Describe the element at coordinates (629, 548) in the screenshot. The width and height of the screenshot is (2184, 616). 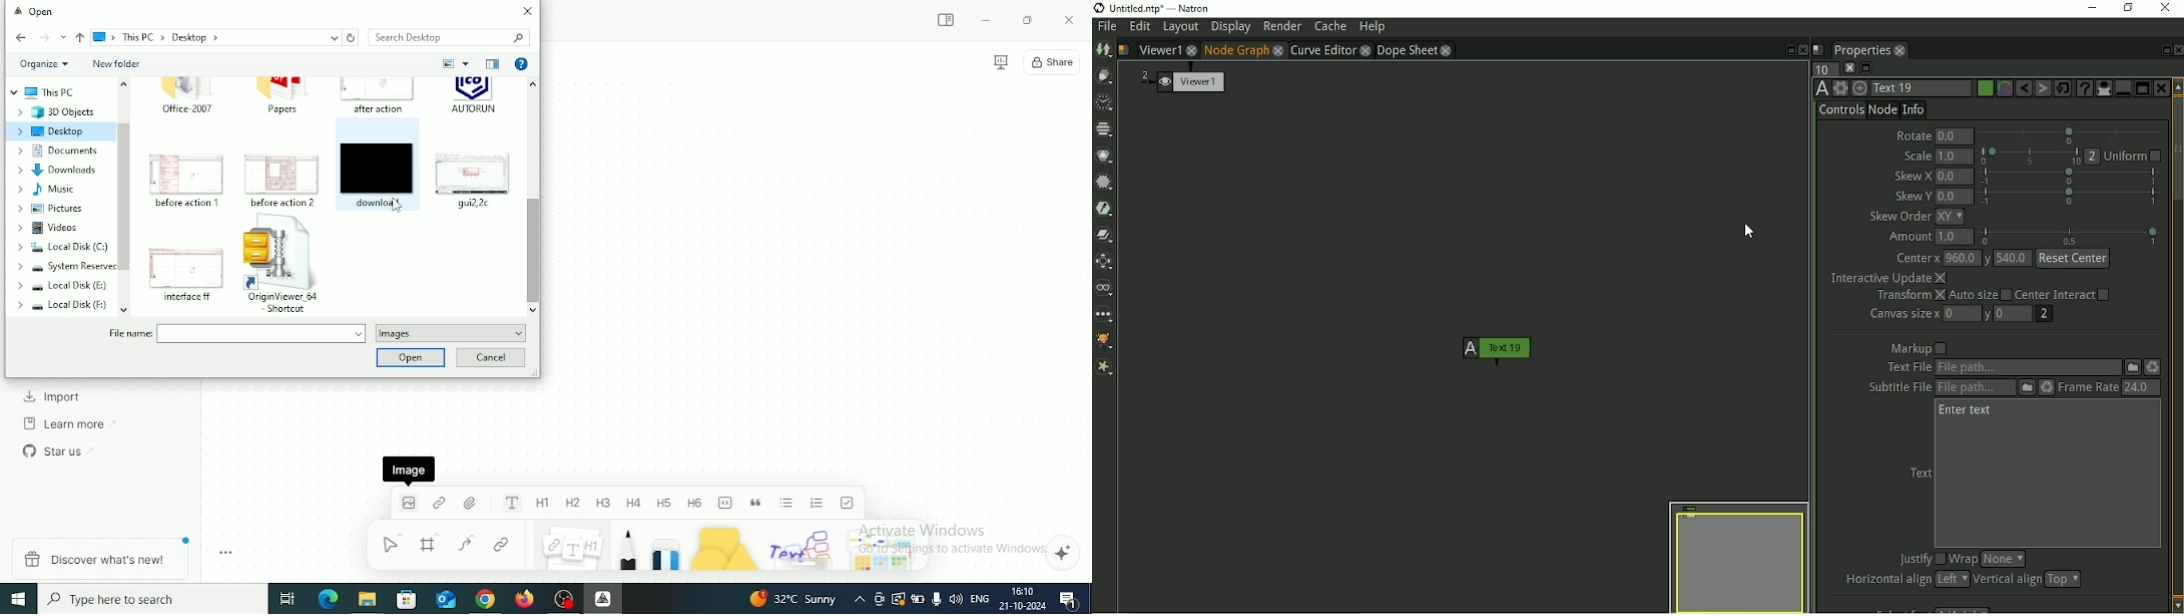
I see `Pen` at that location.